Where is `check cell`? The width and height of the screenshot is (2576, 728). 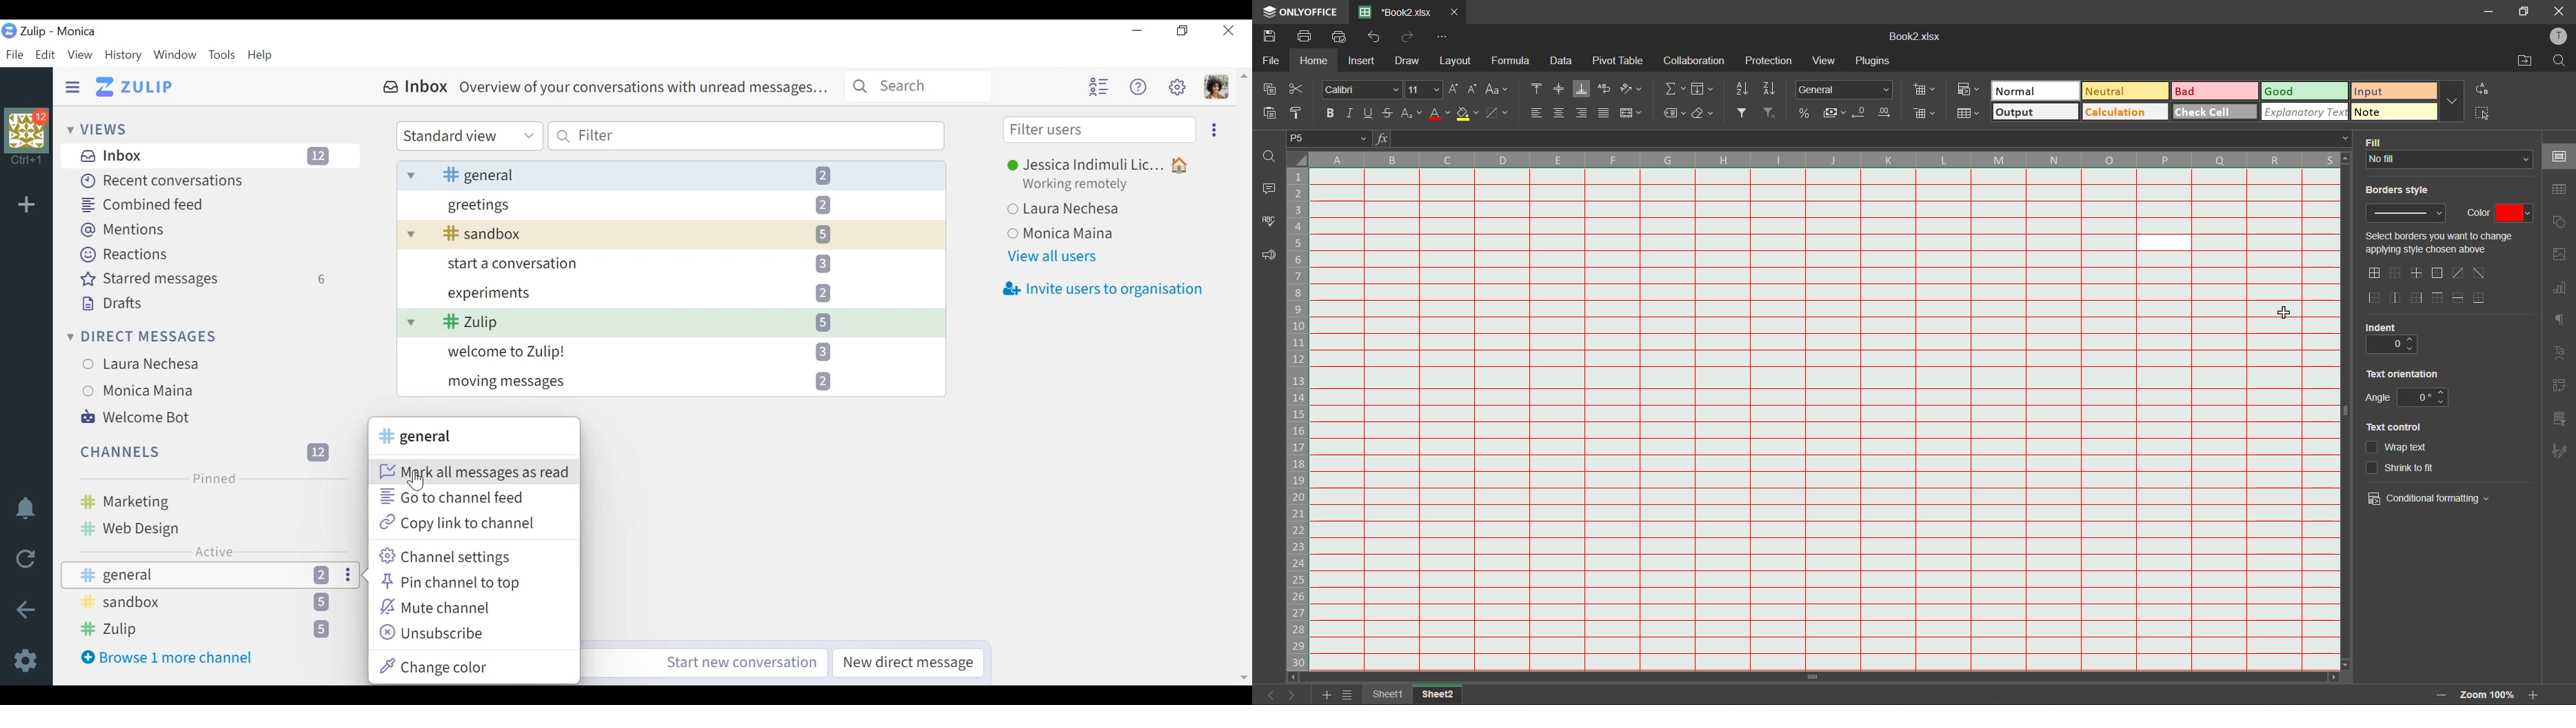 check cell is located at coordinates (2213, 110).